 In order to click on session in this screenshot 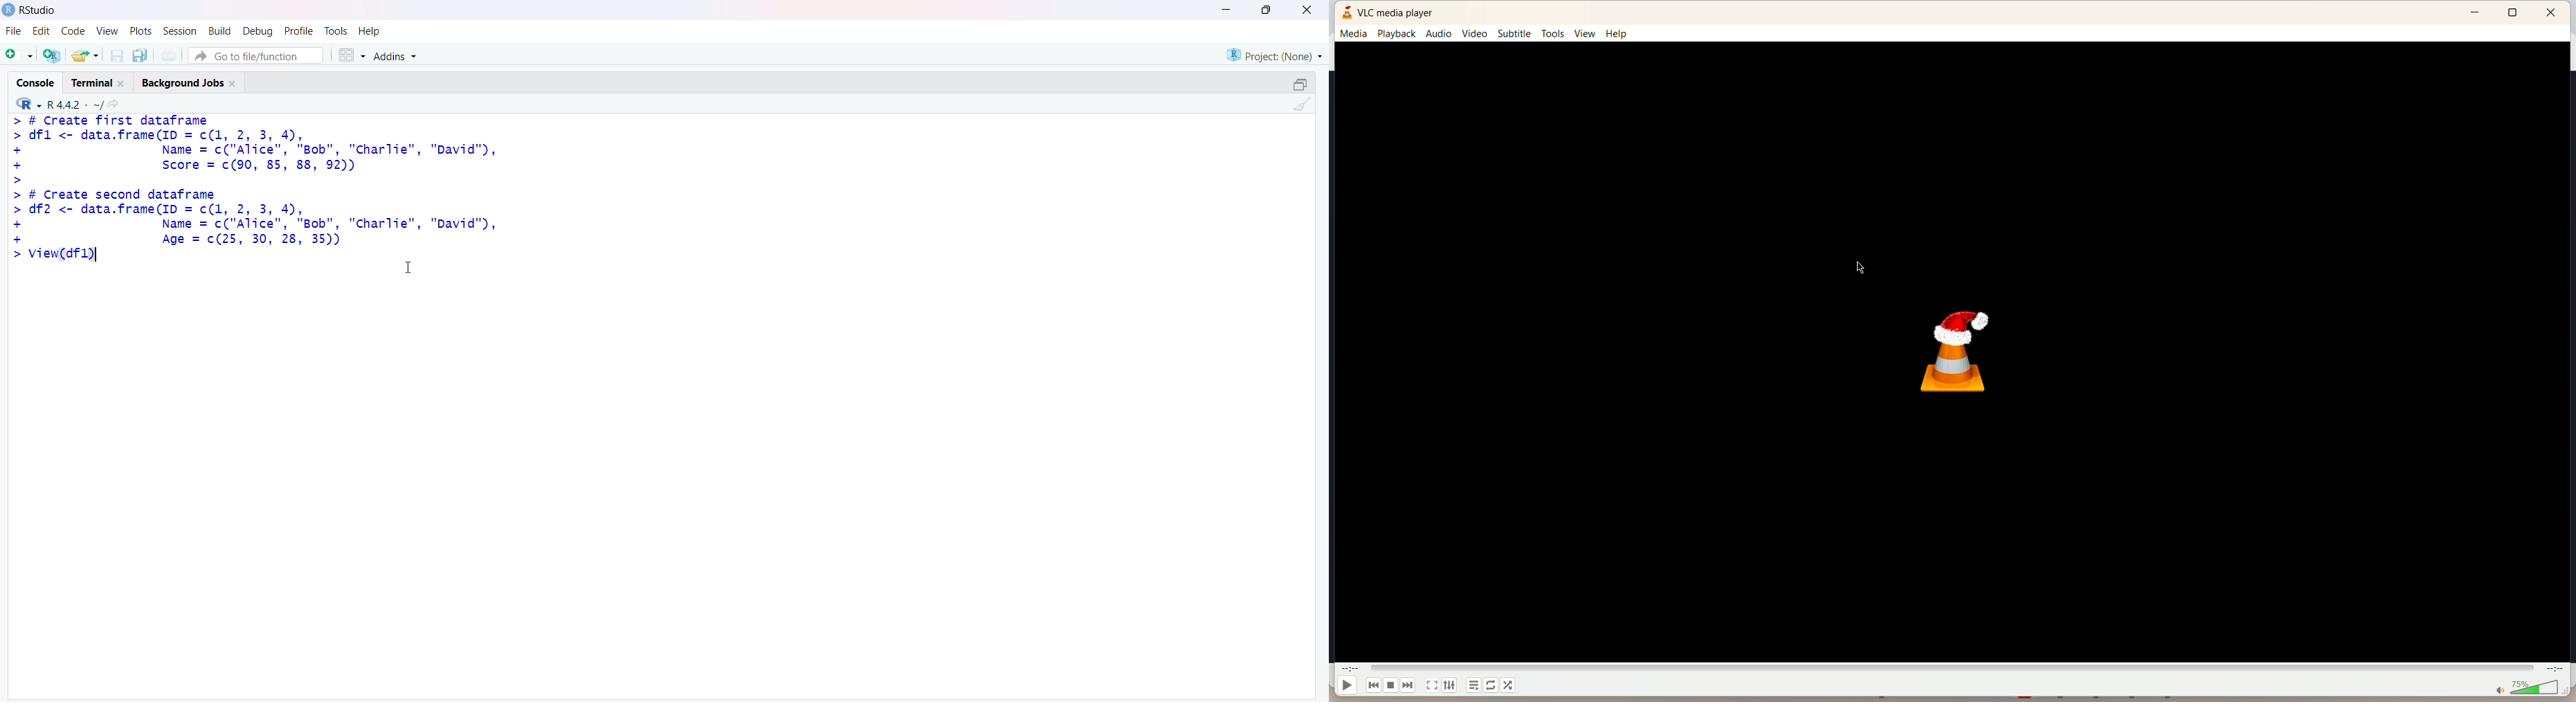, I will do `click(183, 31)`.